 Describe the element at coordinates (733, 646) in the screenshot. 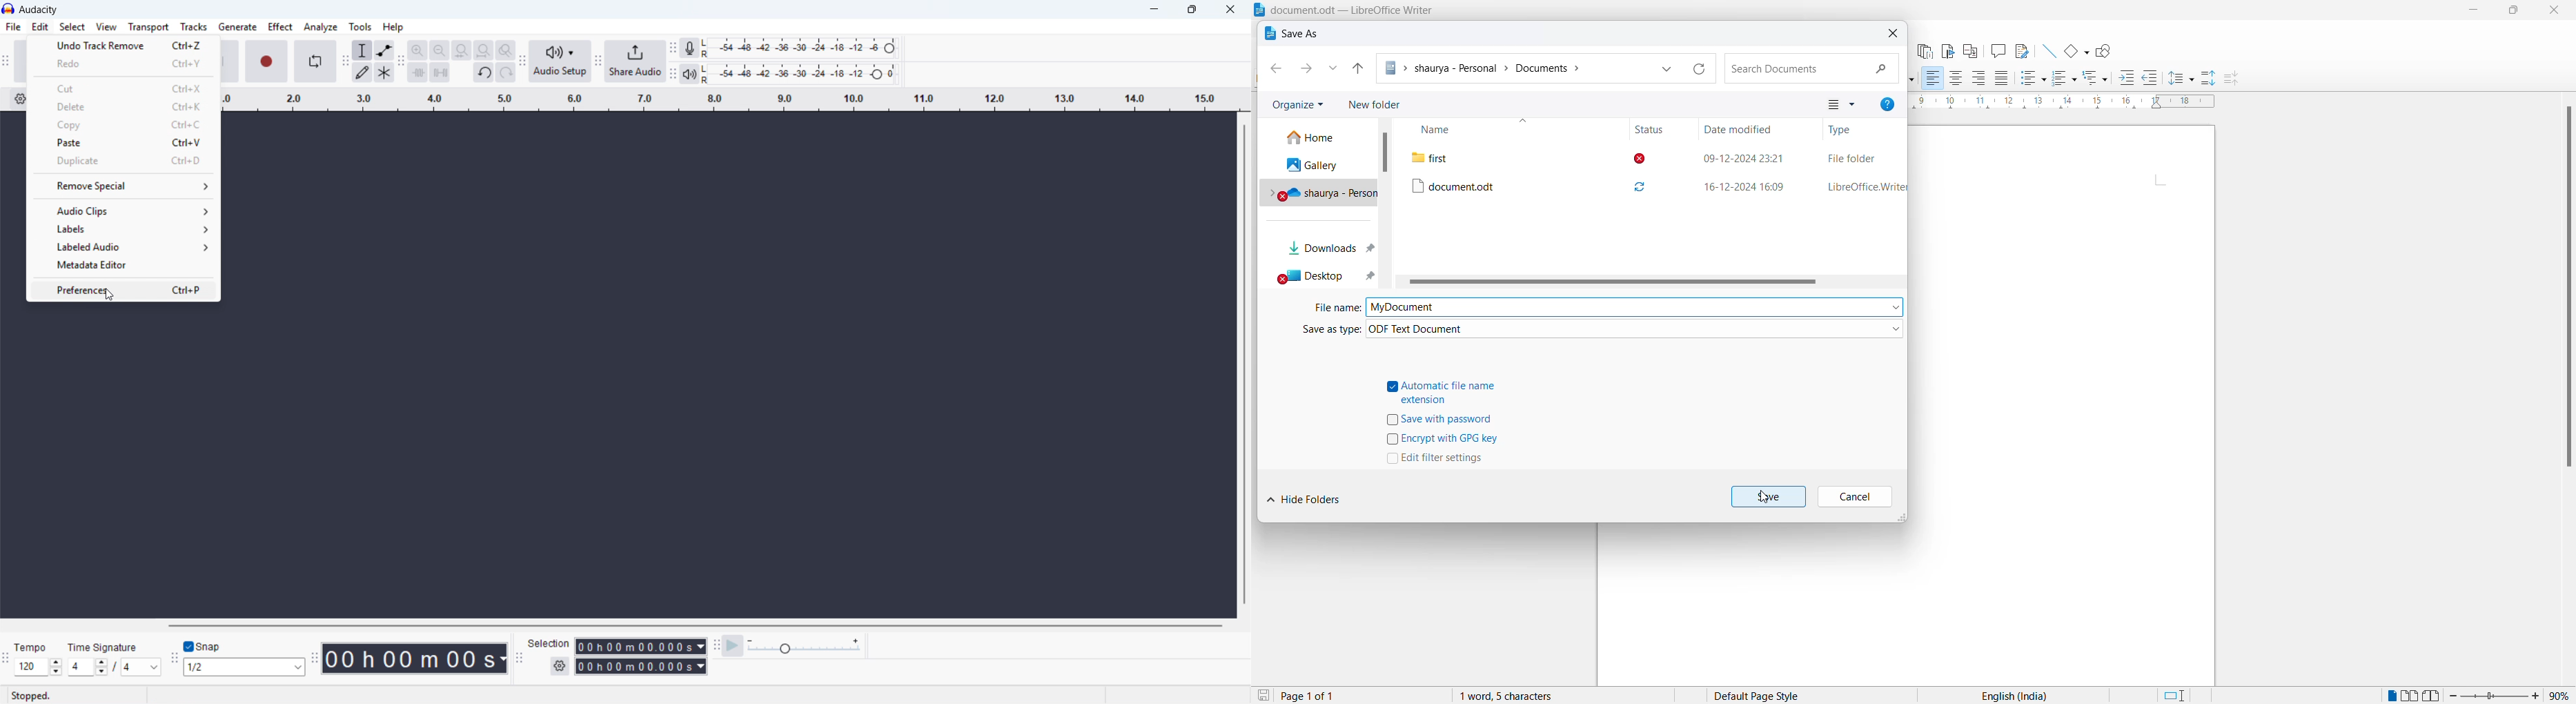

I see `play at speed ` at that location.